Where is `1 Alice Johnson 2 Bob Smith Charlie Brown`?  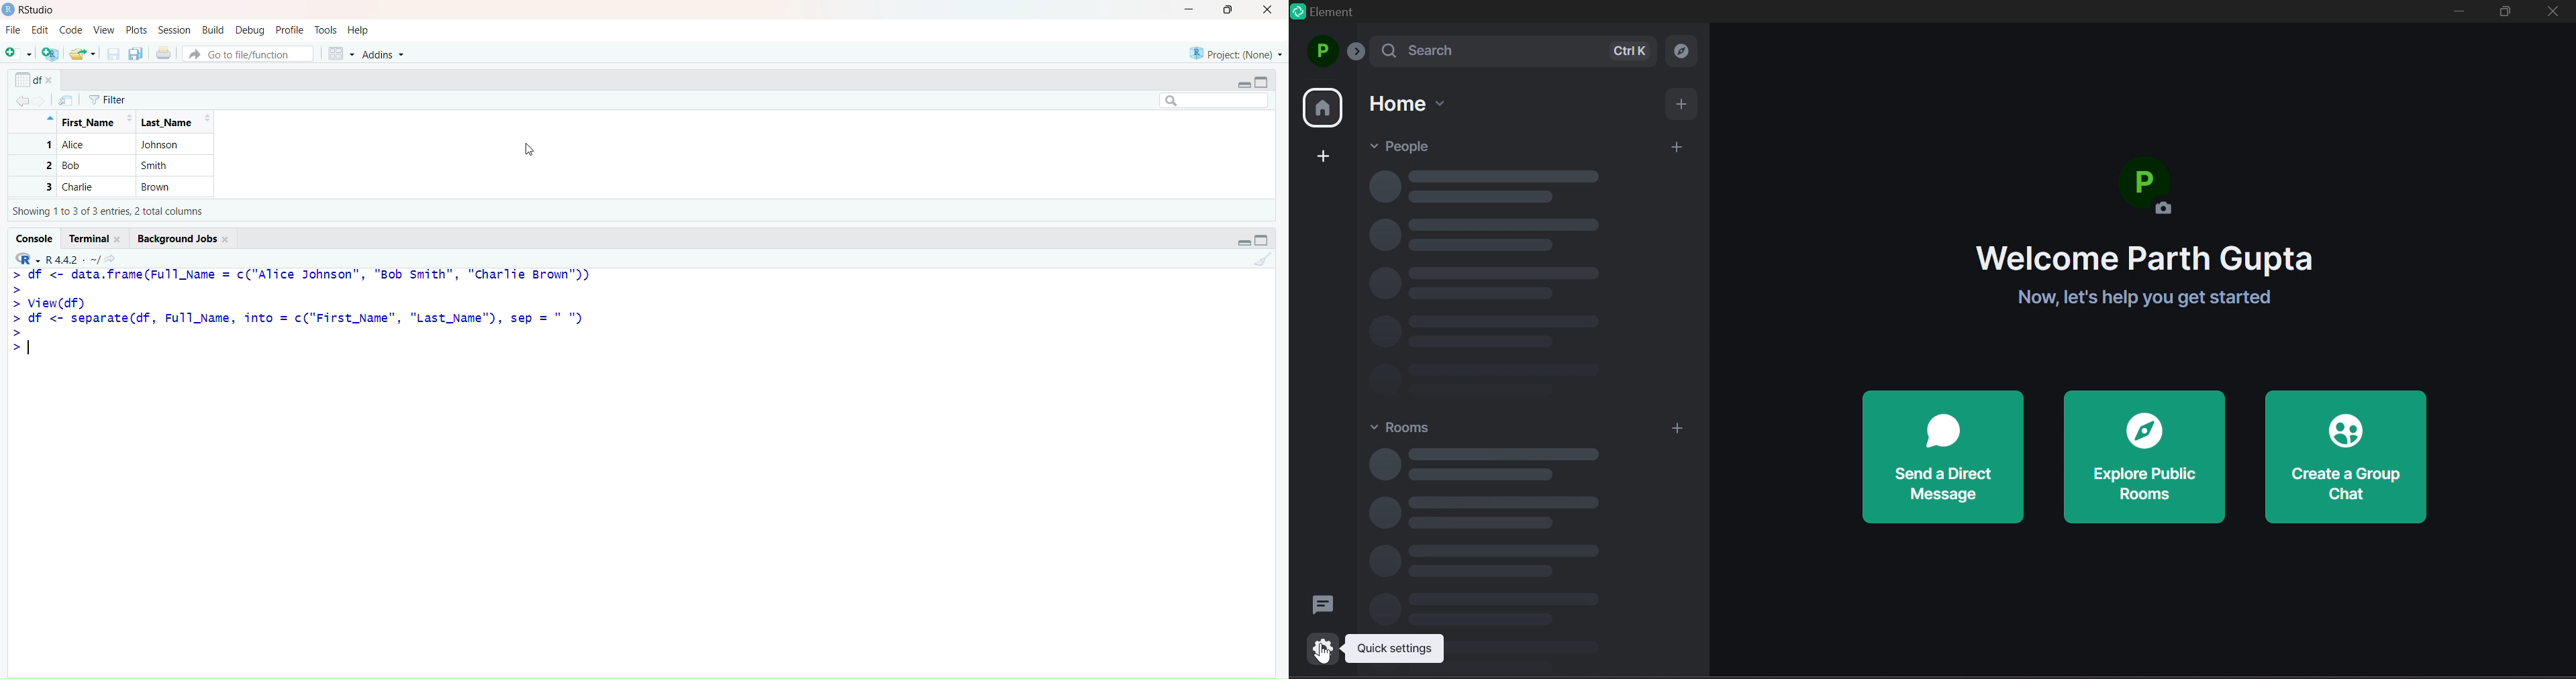 1 Alice Johnson 2 Bob Smith Charlie Brown is located at coordinates (111, 168).